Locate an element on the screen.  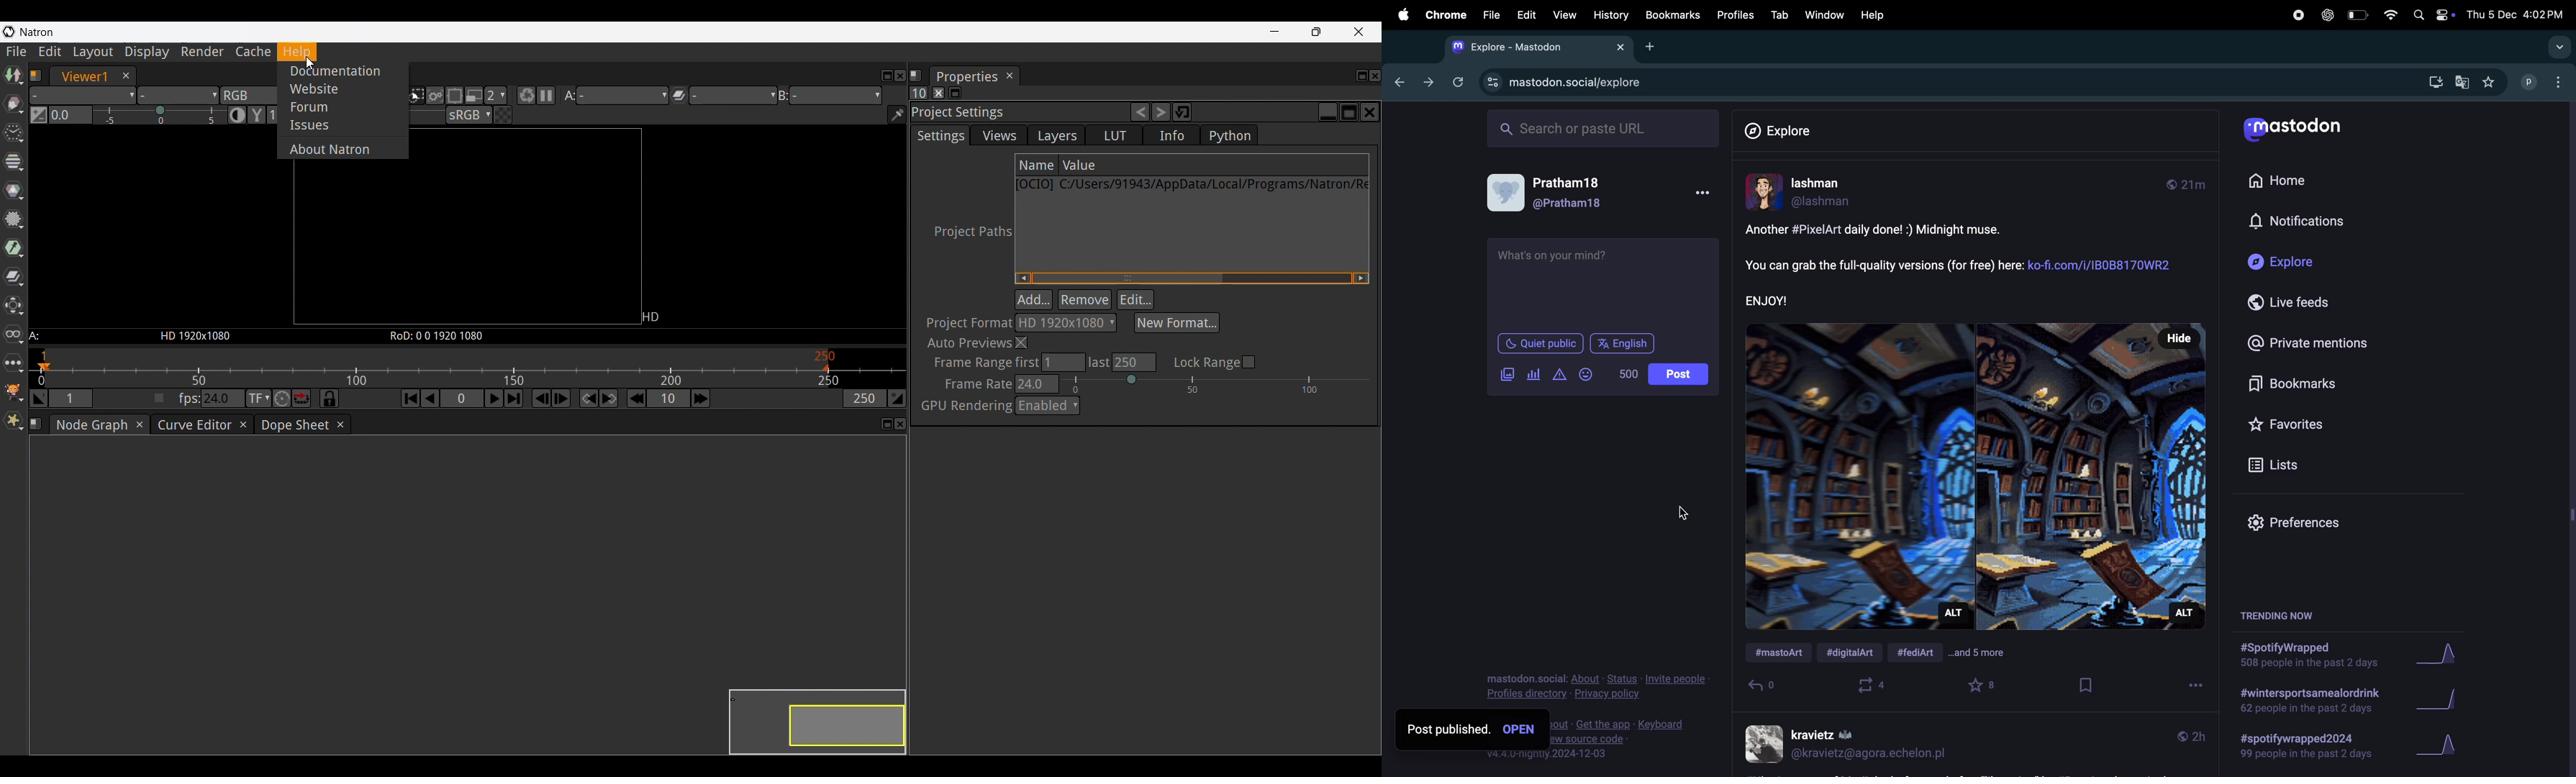
Home is located at coordinates (2297, 184).